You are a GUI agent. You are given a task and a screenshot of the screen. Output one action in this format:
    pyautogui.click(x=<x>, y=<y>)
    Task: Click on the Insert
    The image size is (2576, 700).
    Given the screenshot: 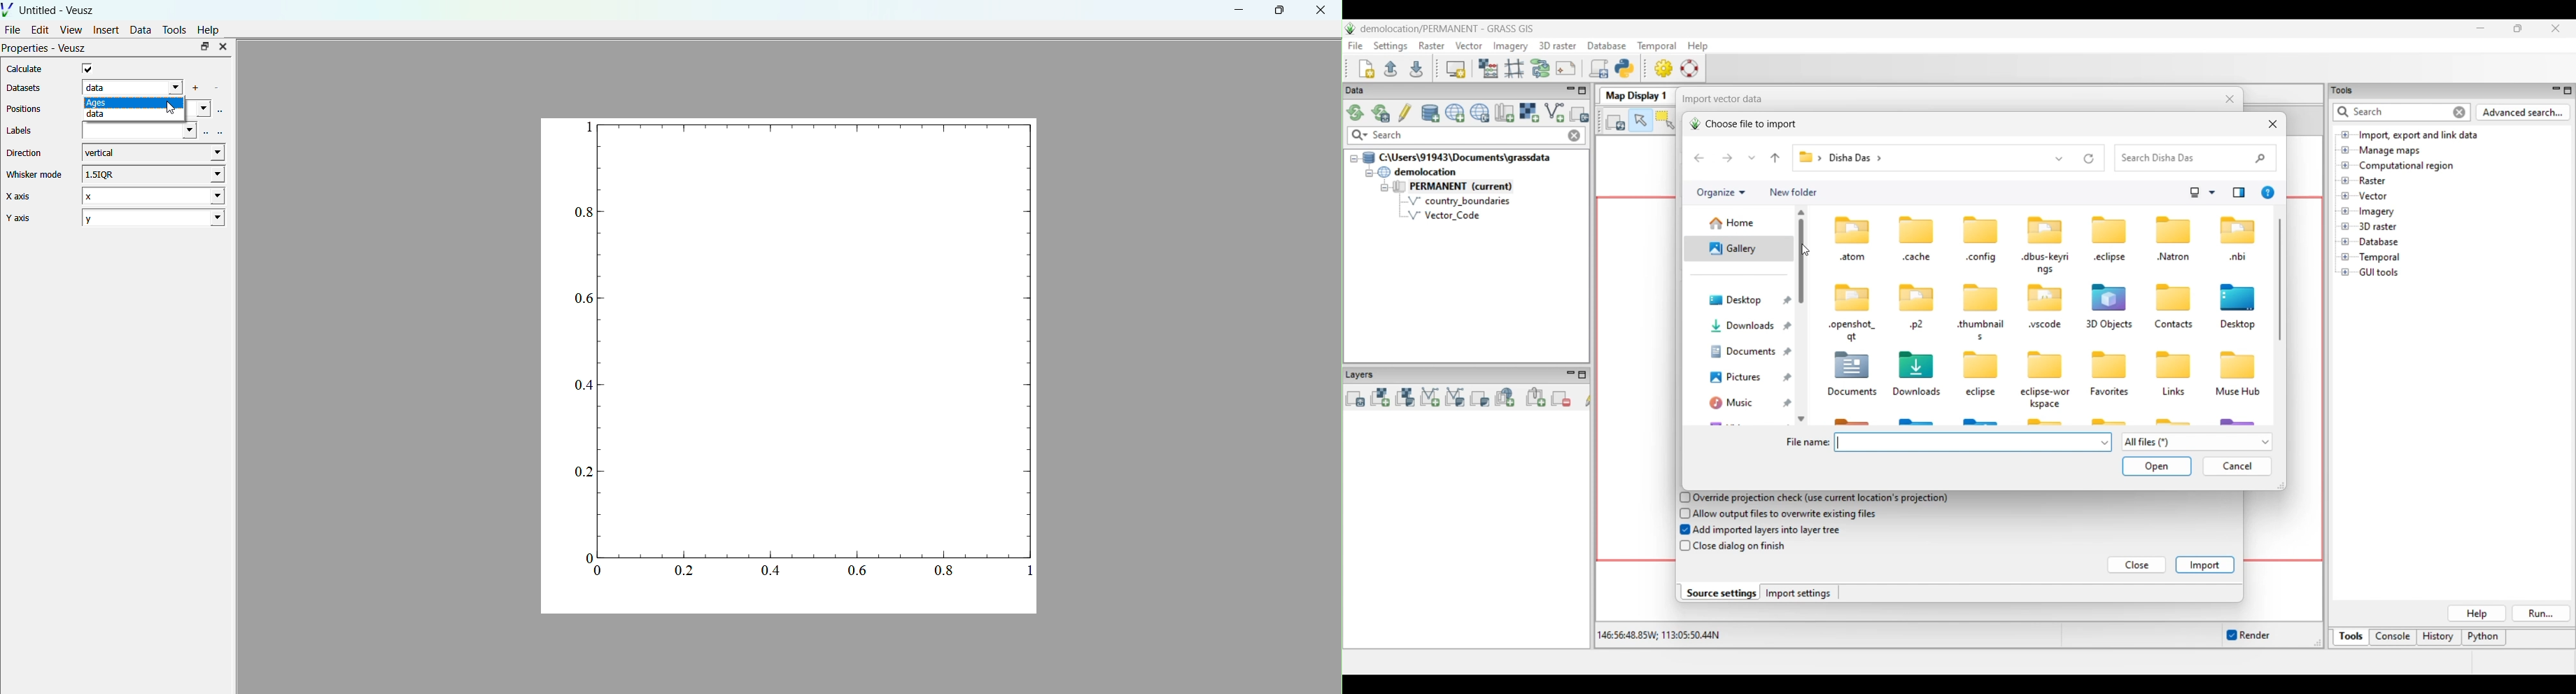 What is the action you would take?
    pyautogui.click(x=106, y=29)
    